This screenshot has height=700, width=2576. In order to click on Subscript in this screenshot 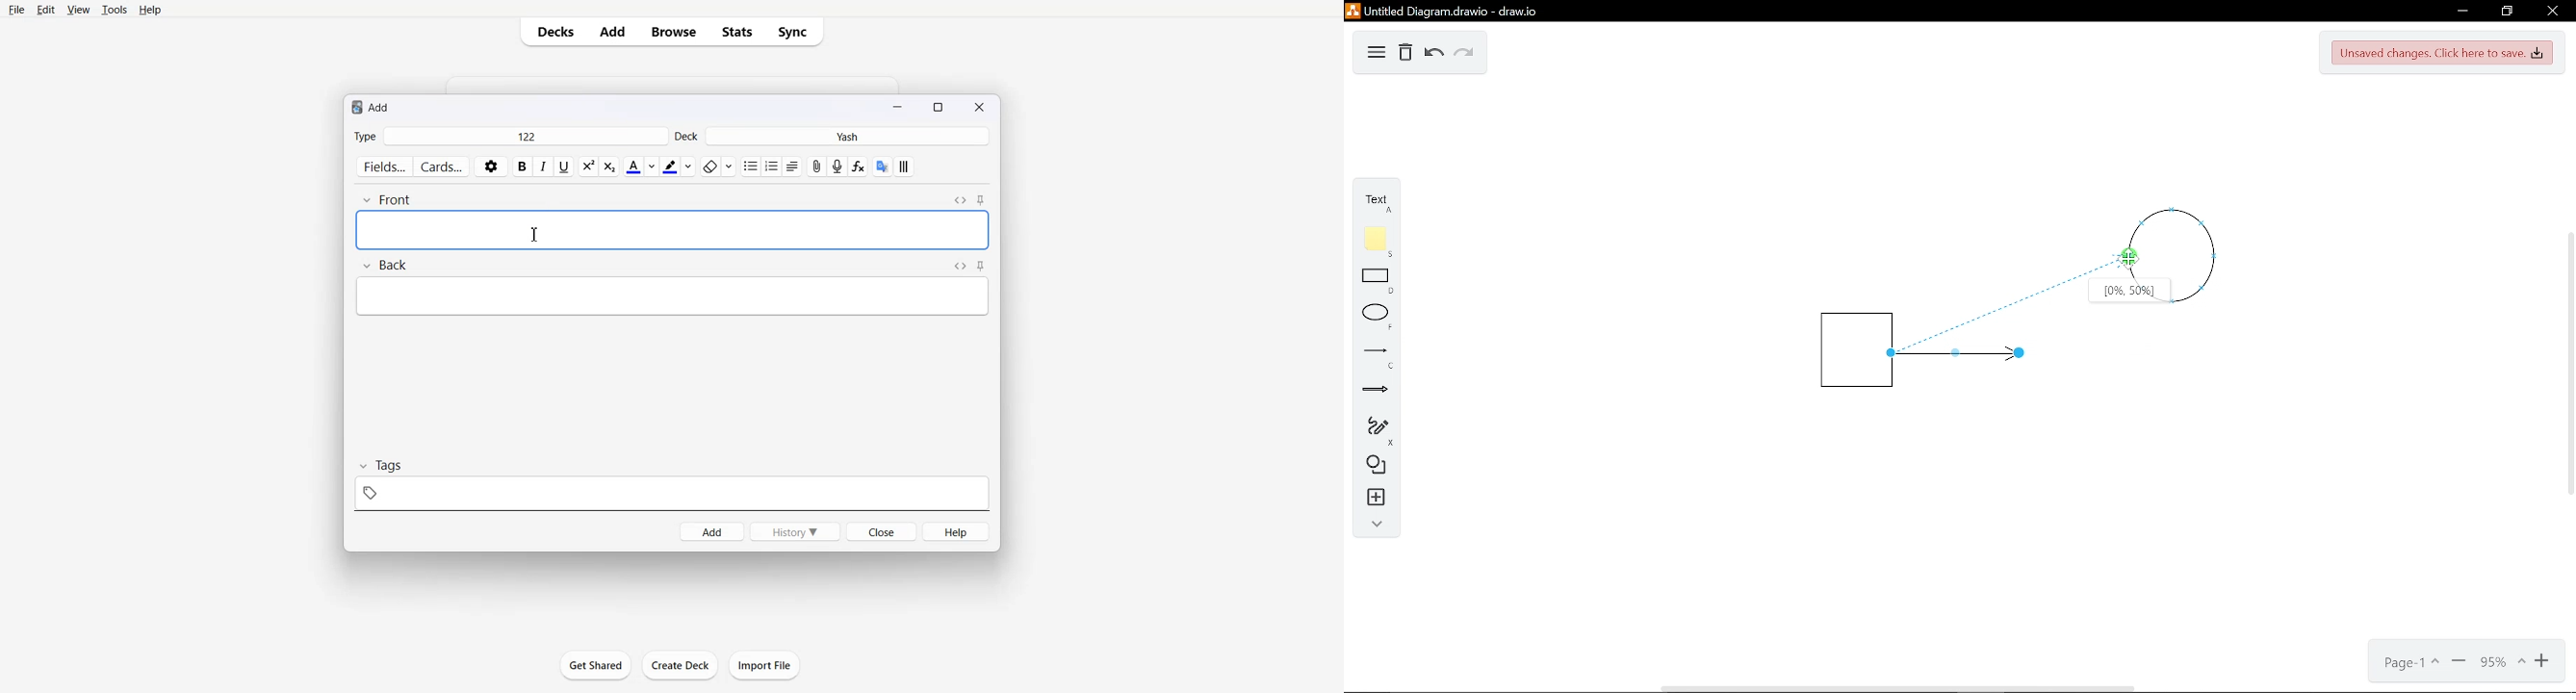, I will do `click(588, 167)`.